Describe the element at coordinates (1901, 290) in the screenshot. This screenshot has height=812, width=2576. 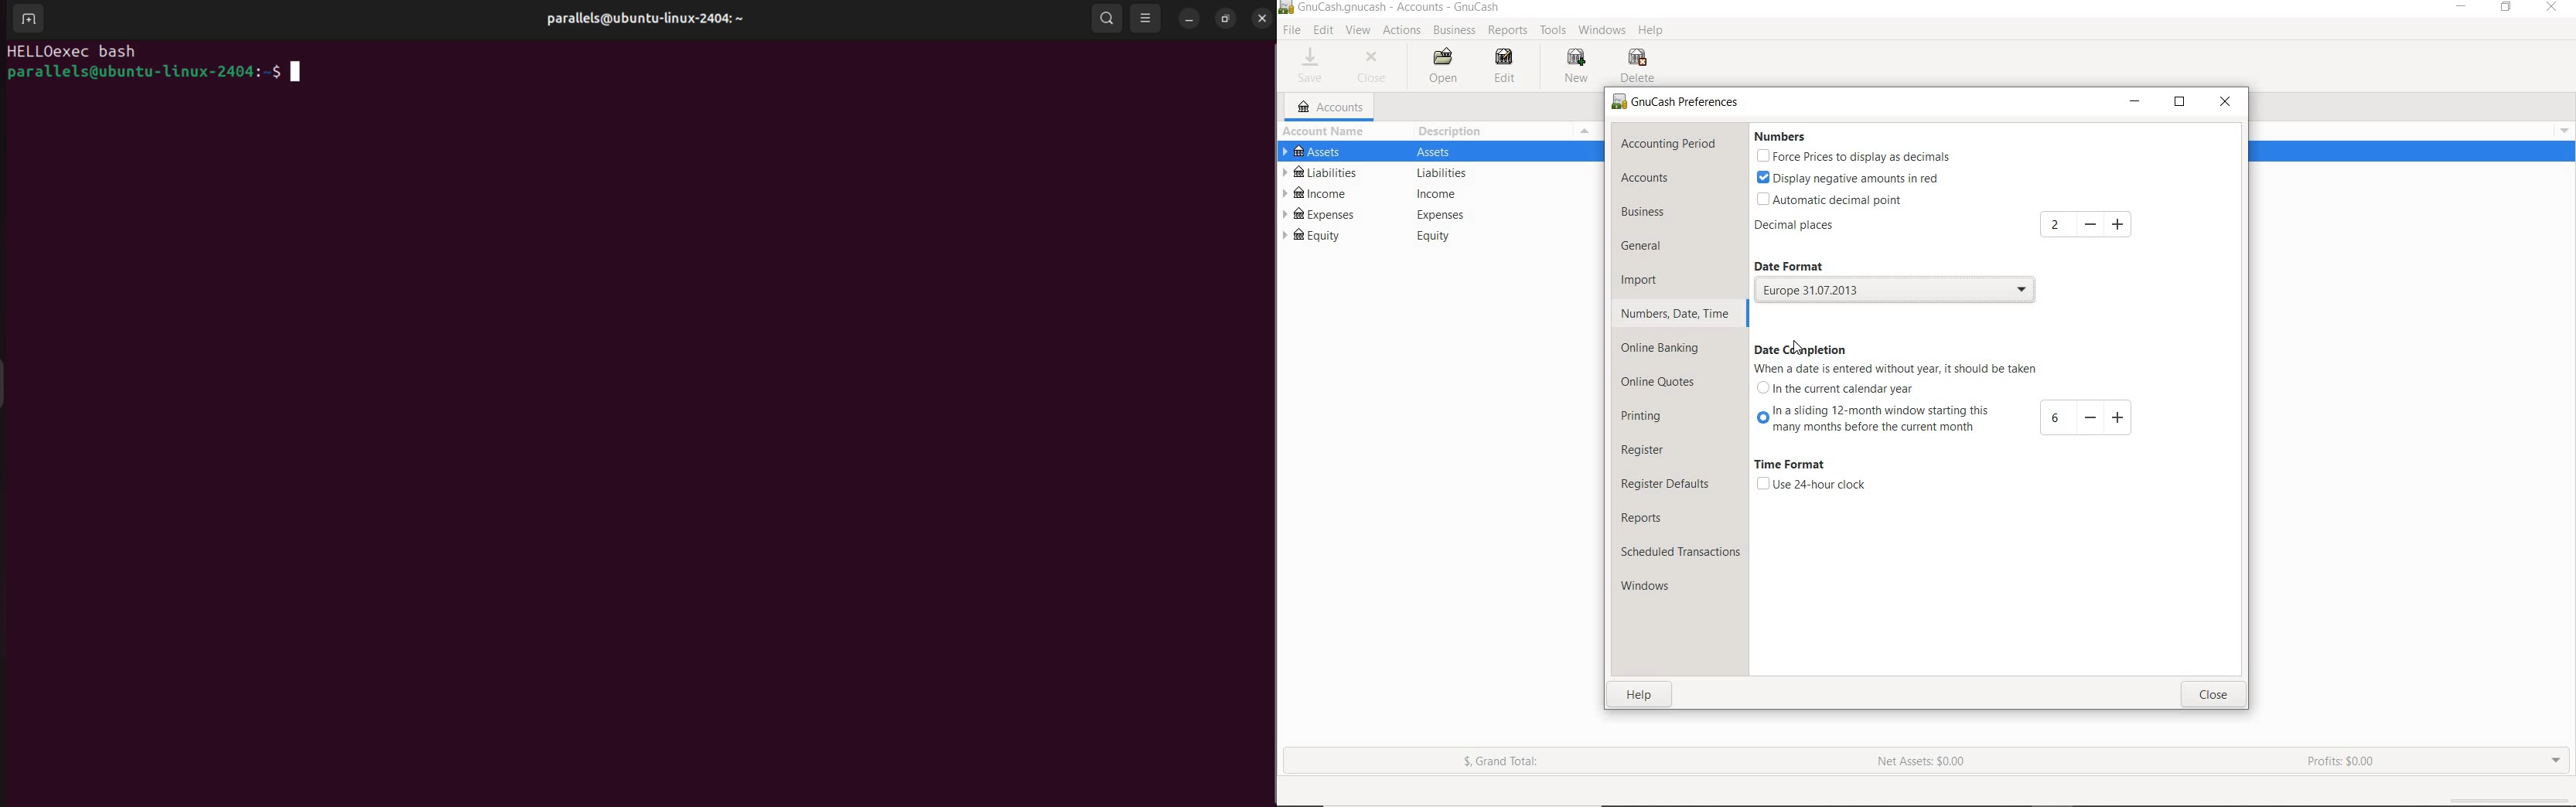
I see `Europe date format` at that location.